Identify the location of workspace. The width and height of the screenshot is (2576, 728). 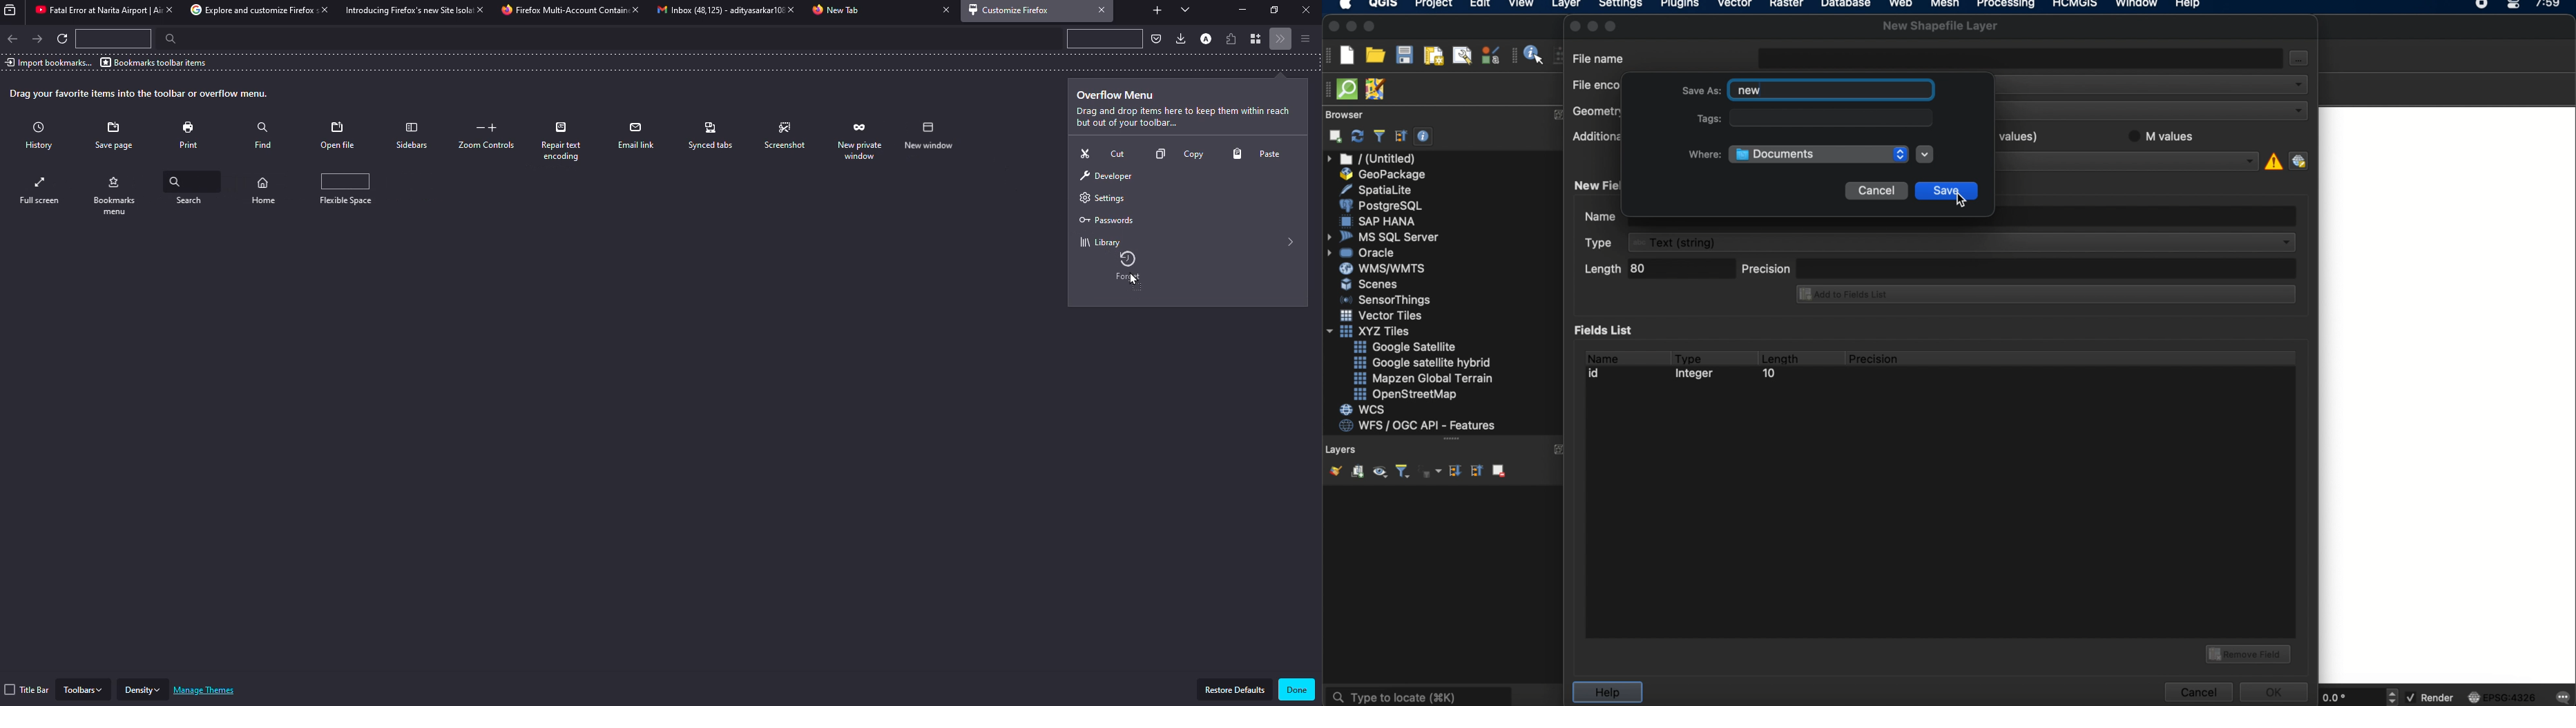
(2447, 396).